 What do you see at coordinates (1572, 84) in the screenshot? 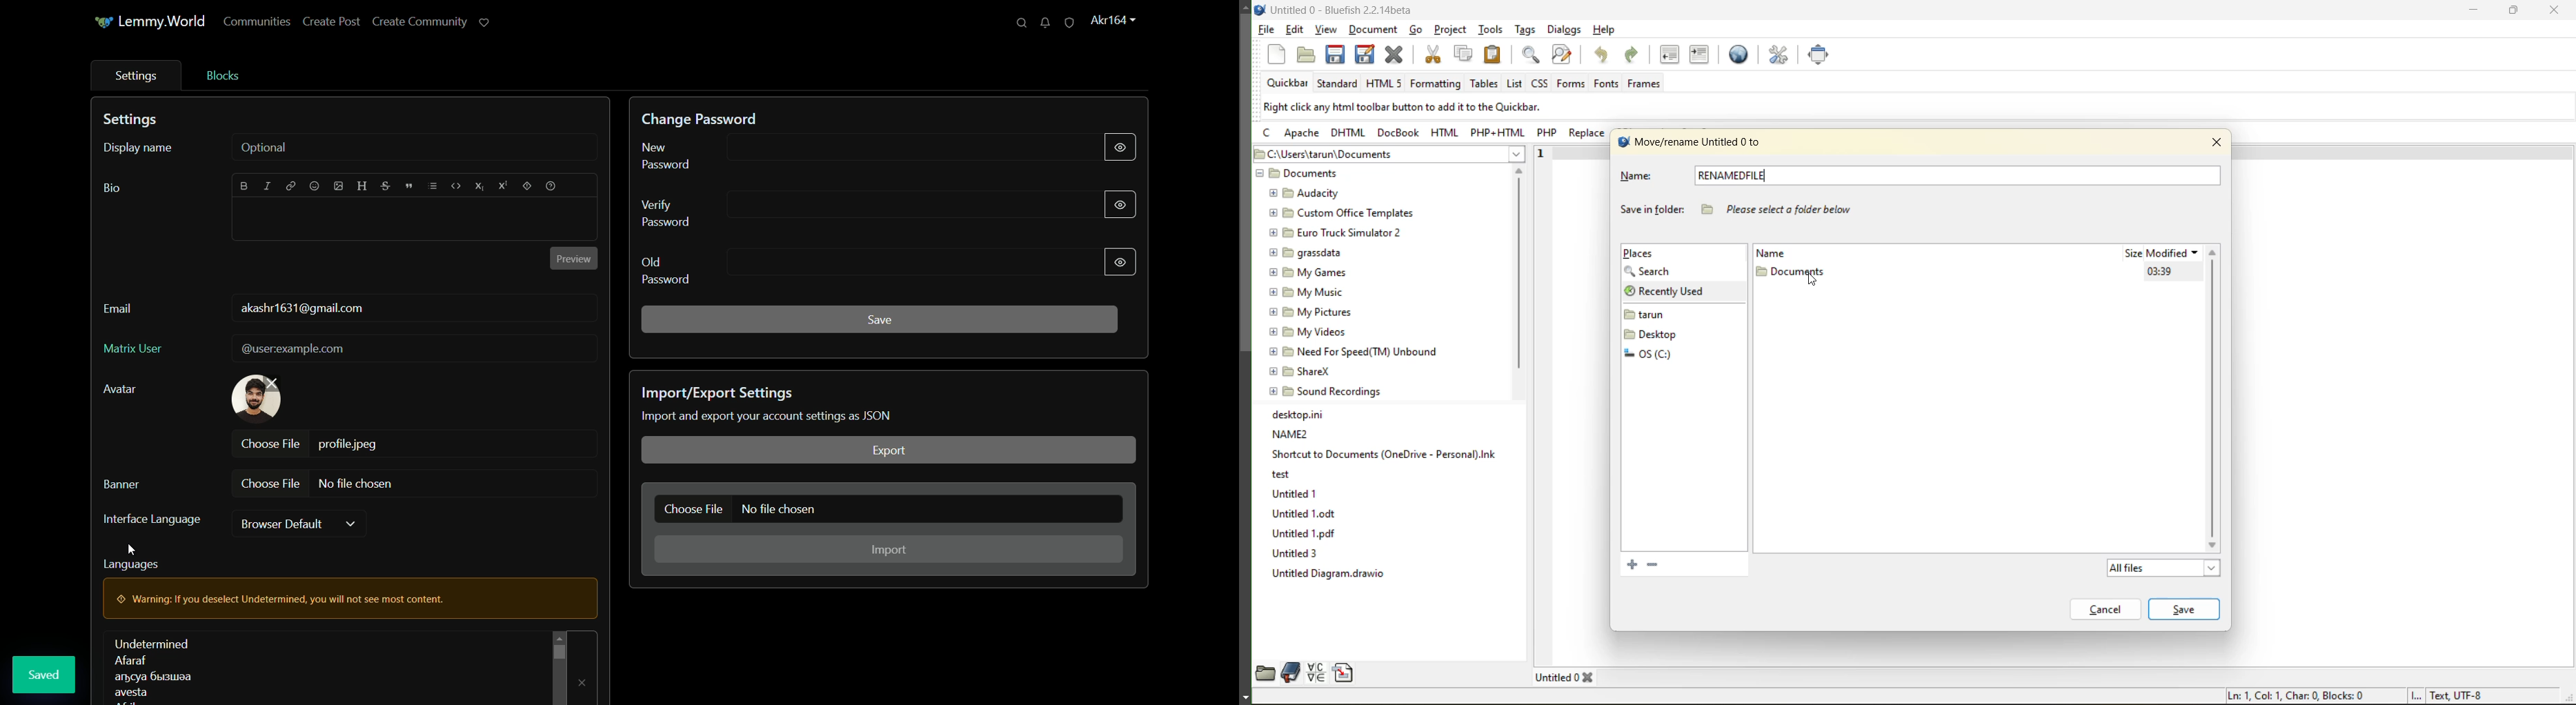
I see `forms` at bounding box center [1572, 84].